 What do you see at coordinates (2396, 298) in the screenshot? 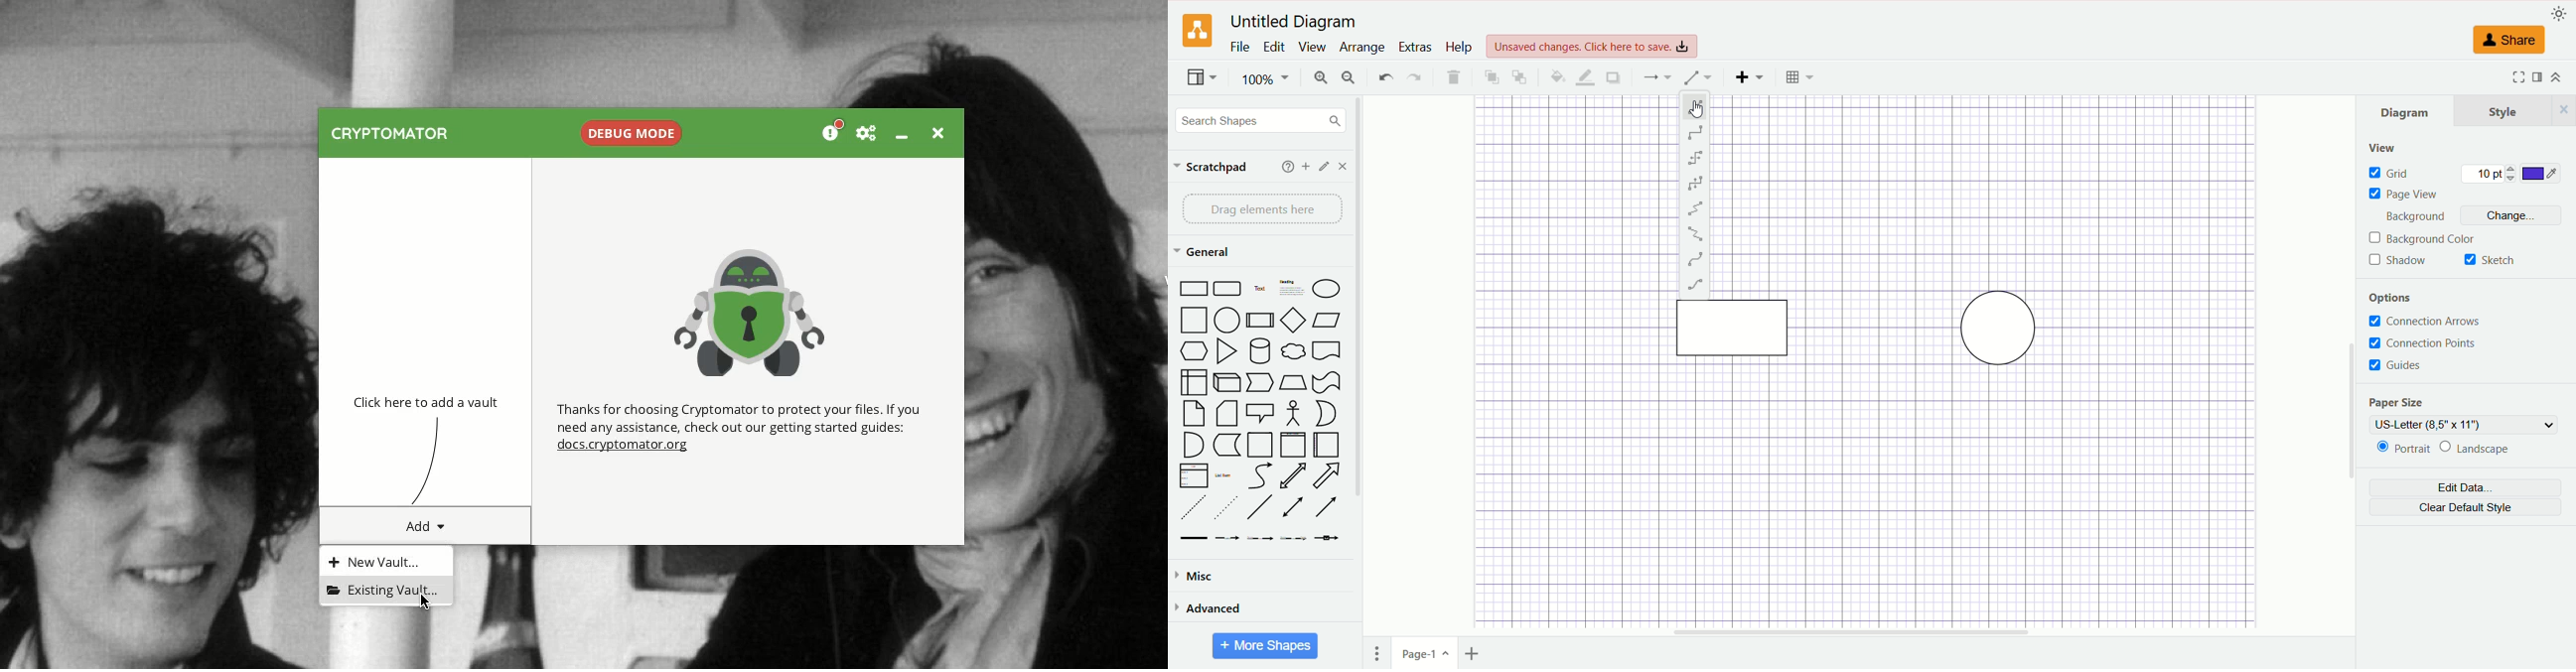
I see `options` at bounding box center [2396, 298].